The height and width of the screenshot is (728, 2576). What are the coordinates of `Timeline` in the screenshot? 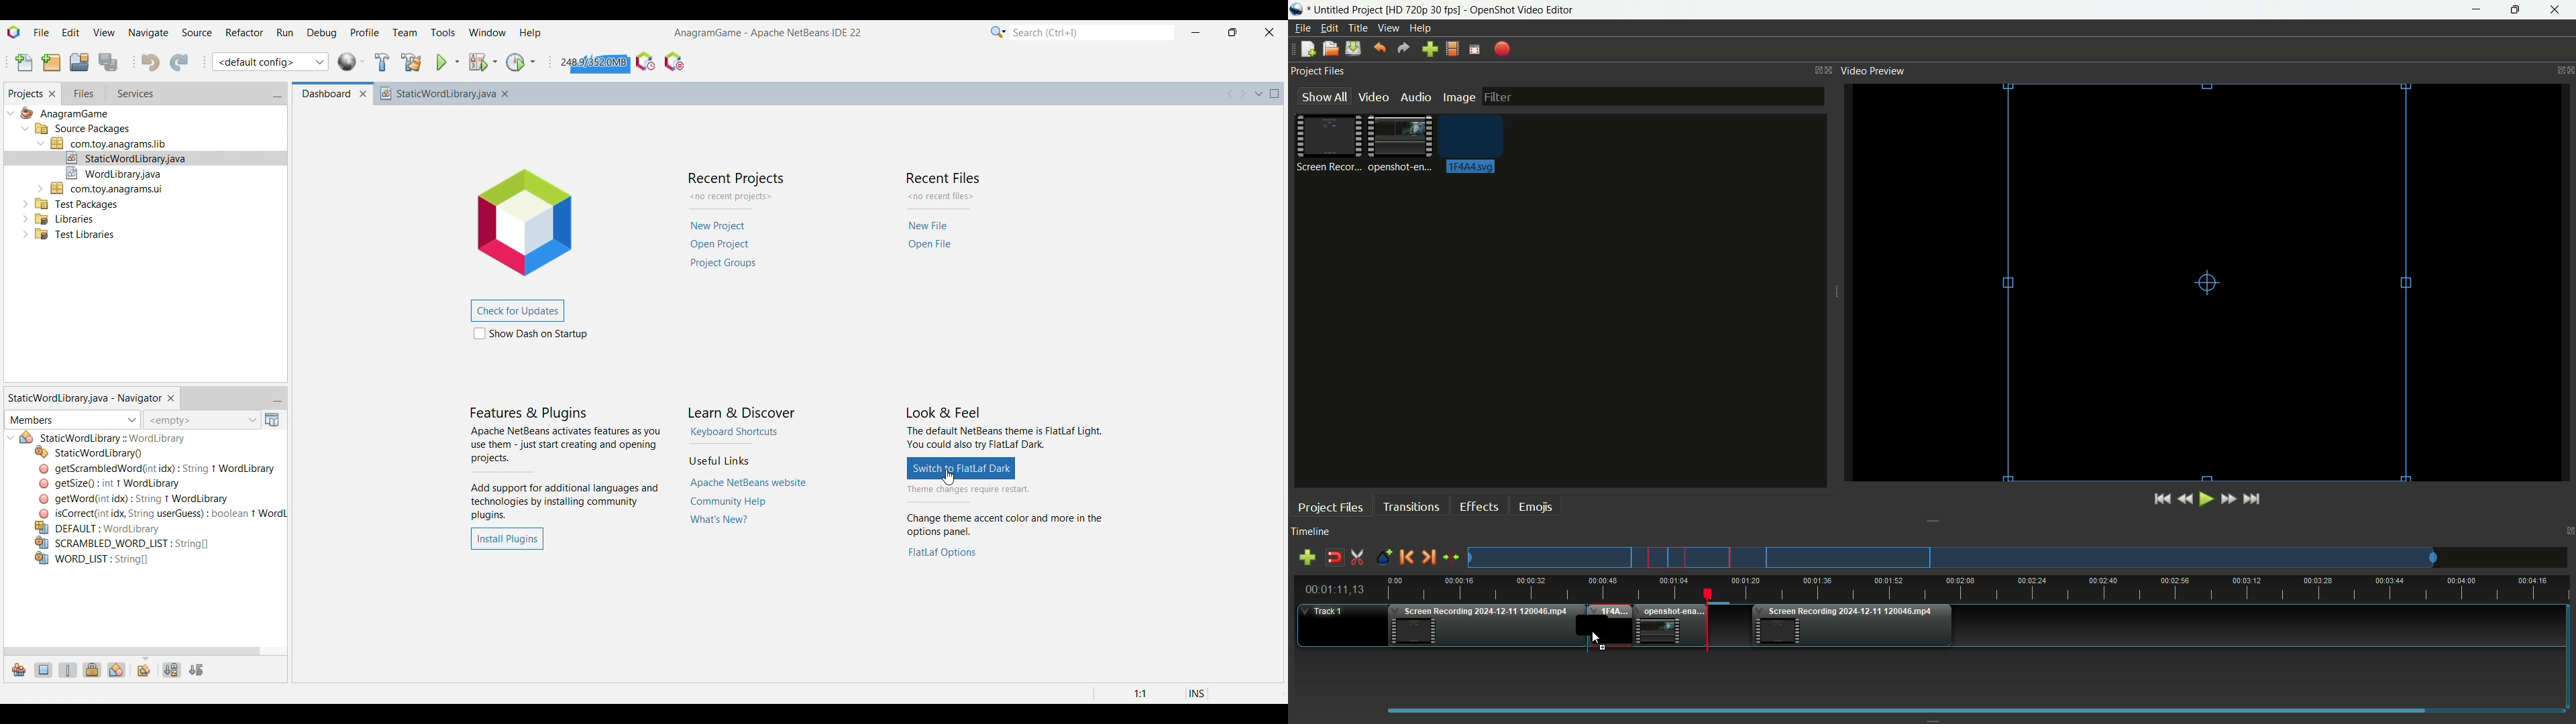 It's located at (1310, 532).